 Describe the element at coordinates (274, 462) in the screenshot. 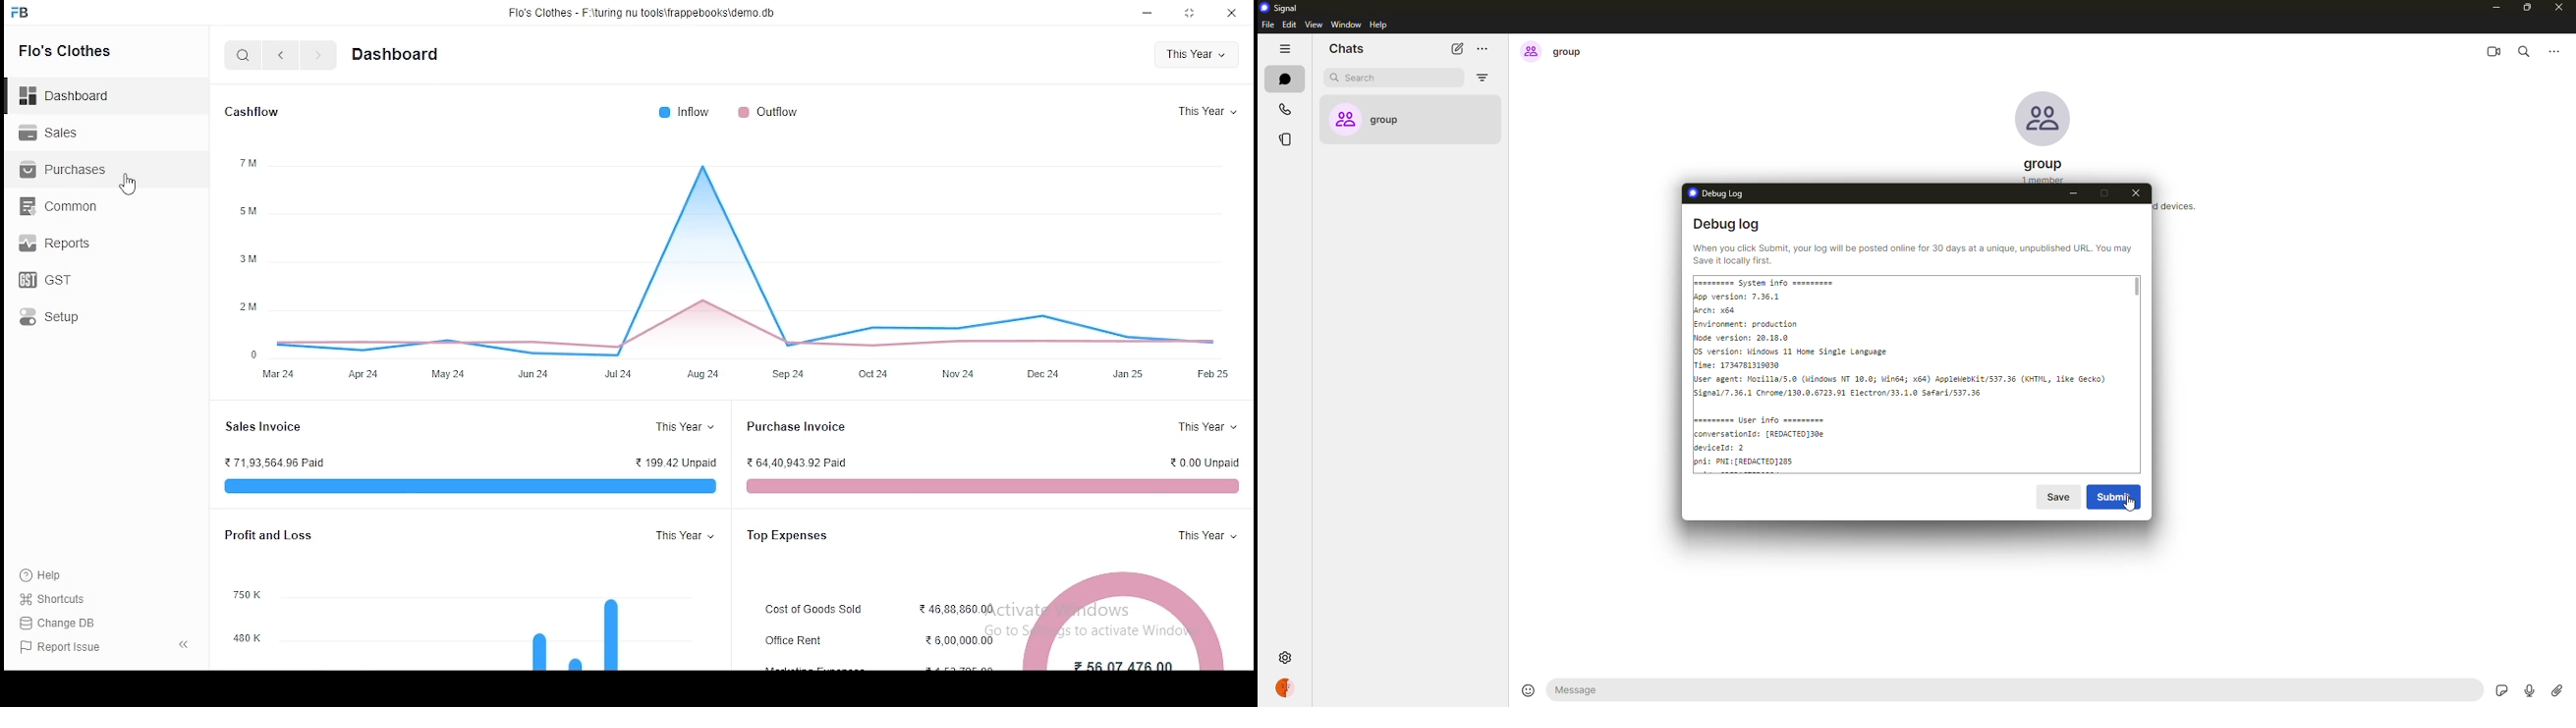

I see `71,93,564 96 Paid` at that location.